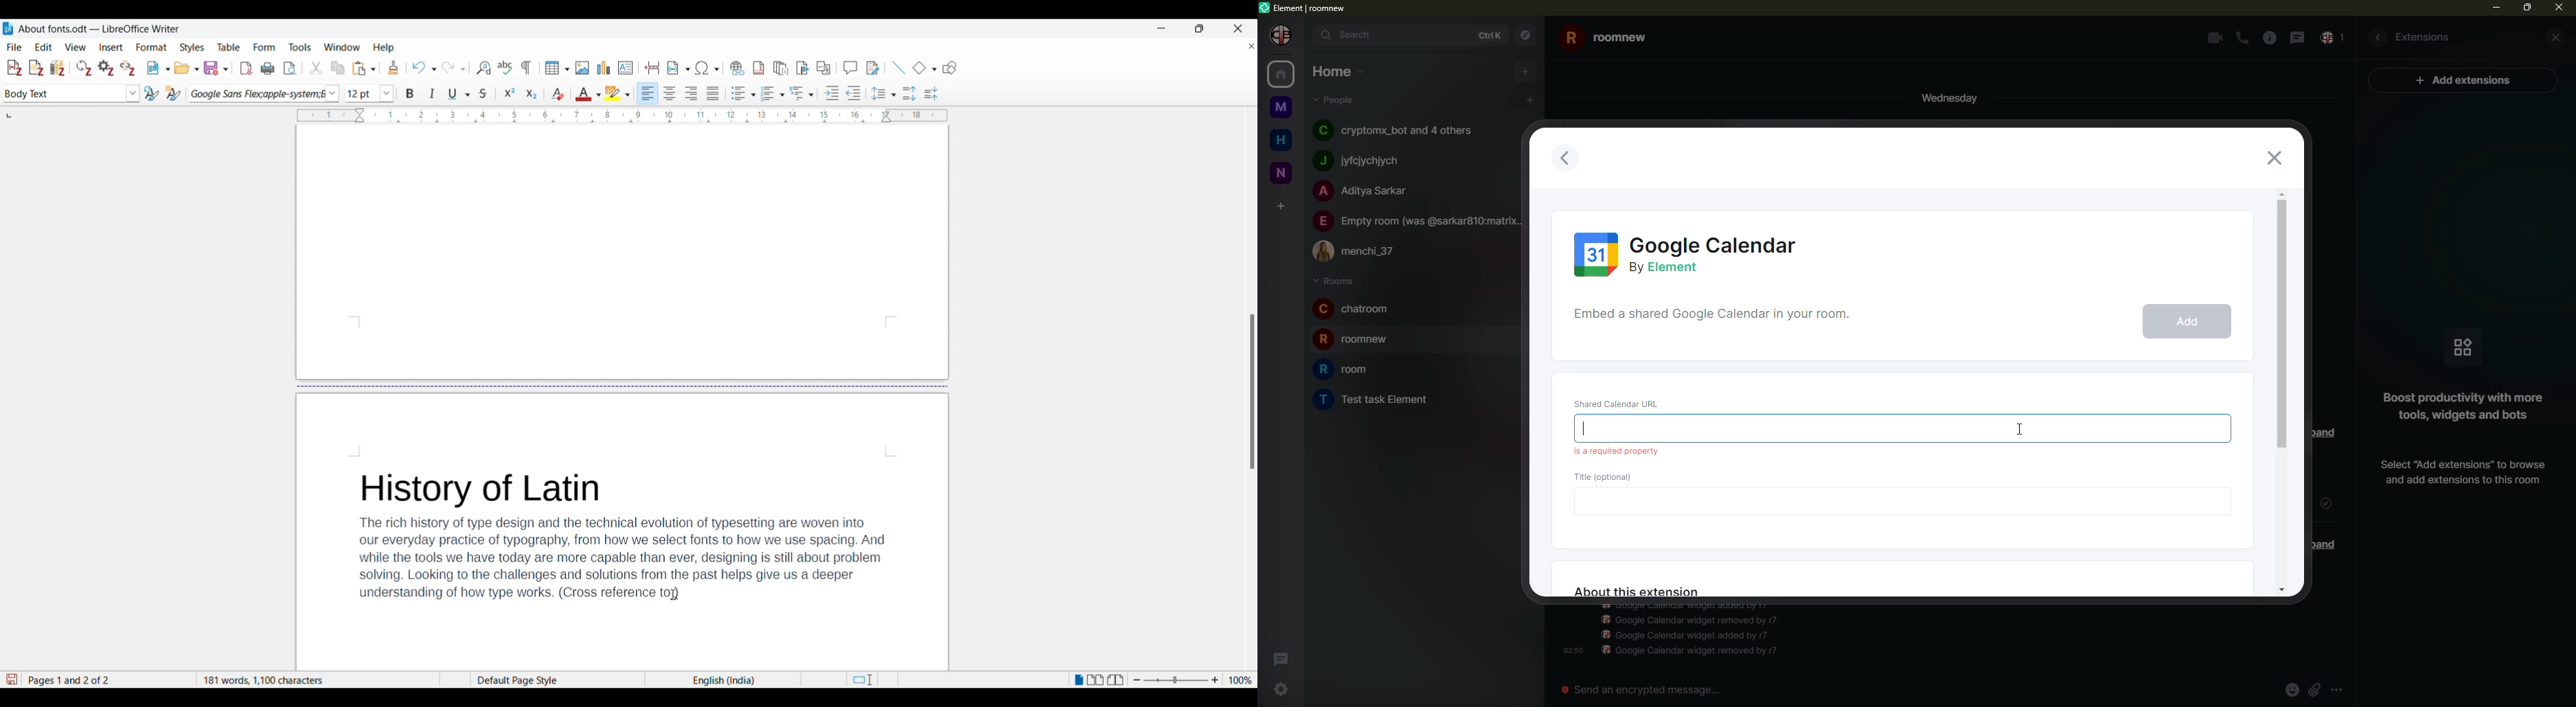  Describe the element at coordinates (14, 68) in the screenshot. I see `Add/Edit citation` at that location.